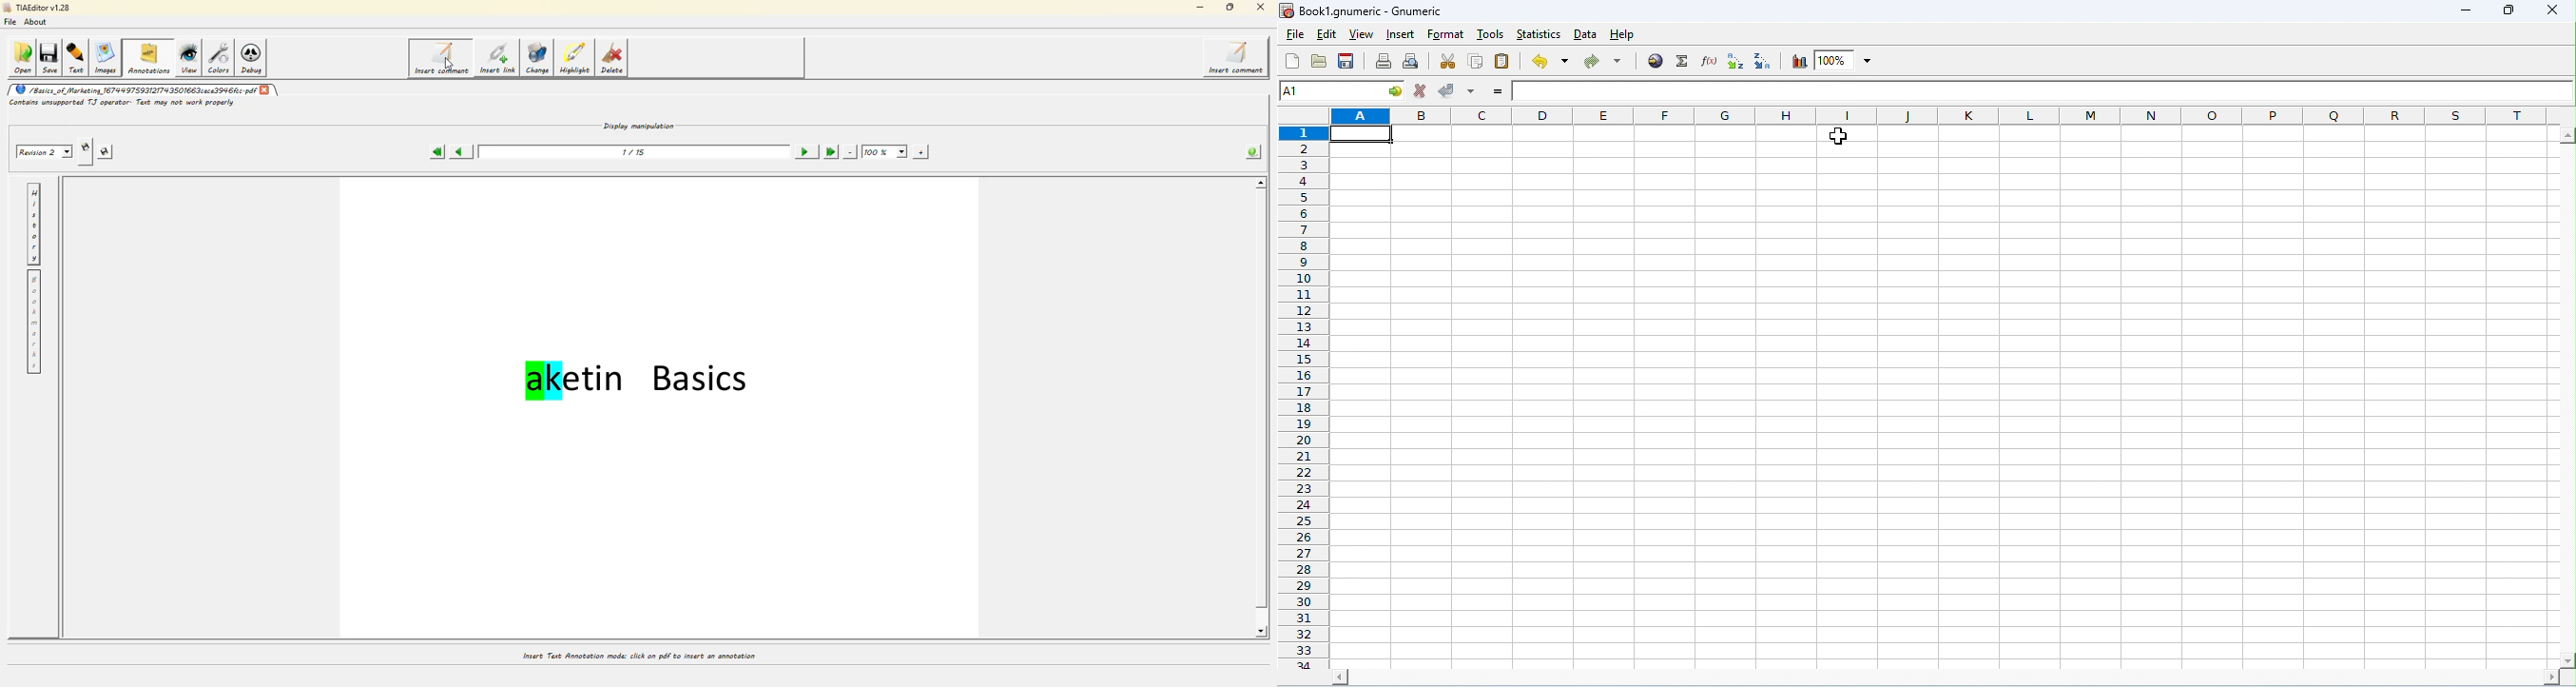 The height and width of the screenshot is (700, 2576). What do you see at coordinates (1472, 92) in the screenshot?
I see `accept multiple changes` at bounding box center [1472, 92].